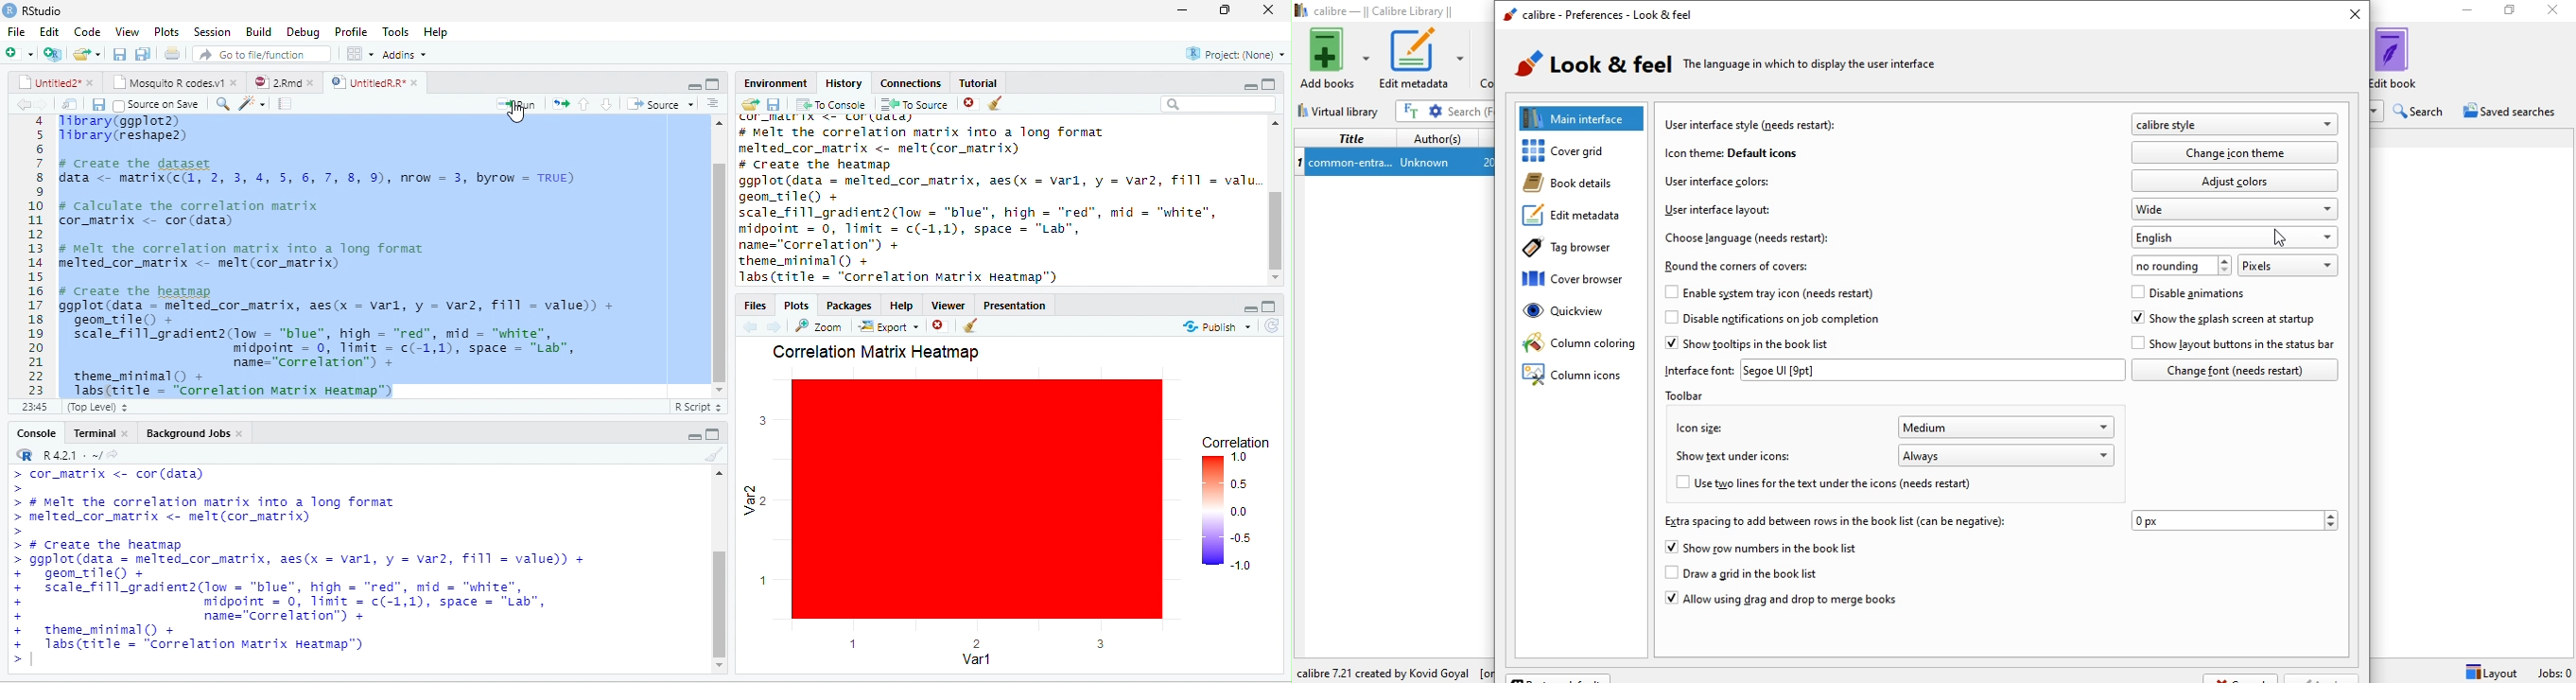 This screenshot has height=700, width=2576. What do you see at coordinates (1234, 306) in the screenshot?
I see `` at bounding box center [1234, 306].